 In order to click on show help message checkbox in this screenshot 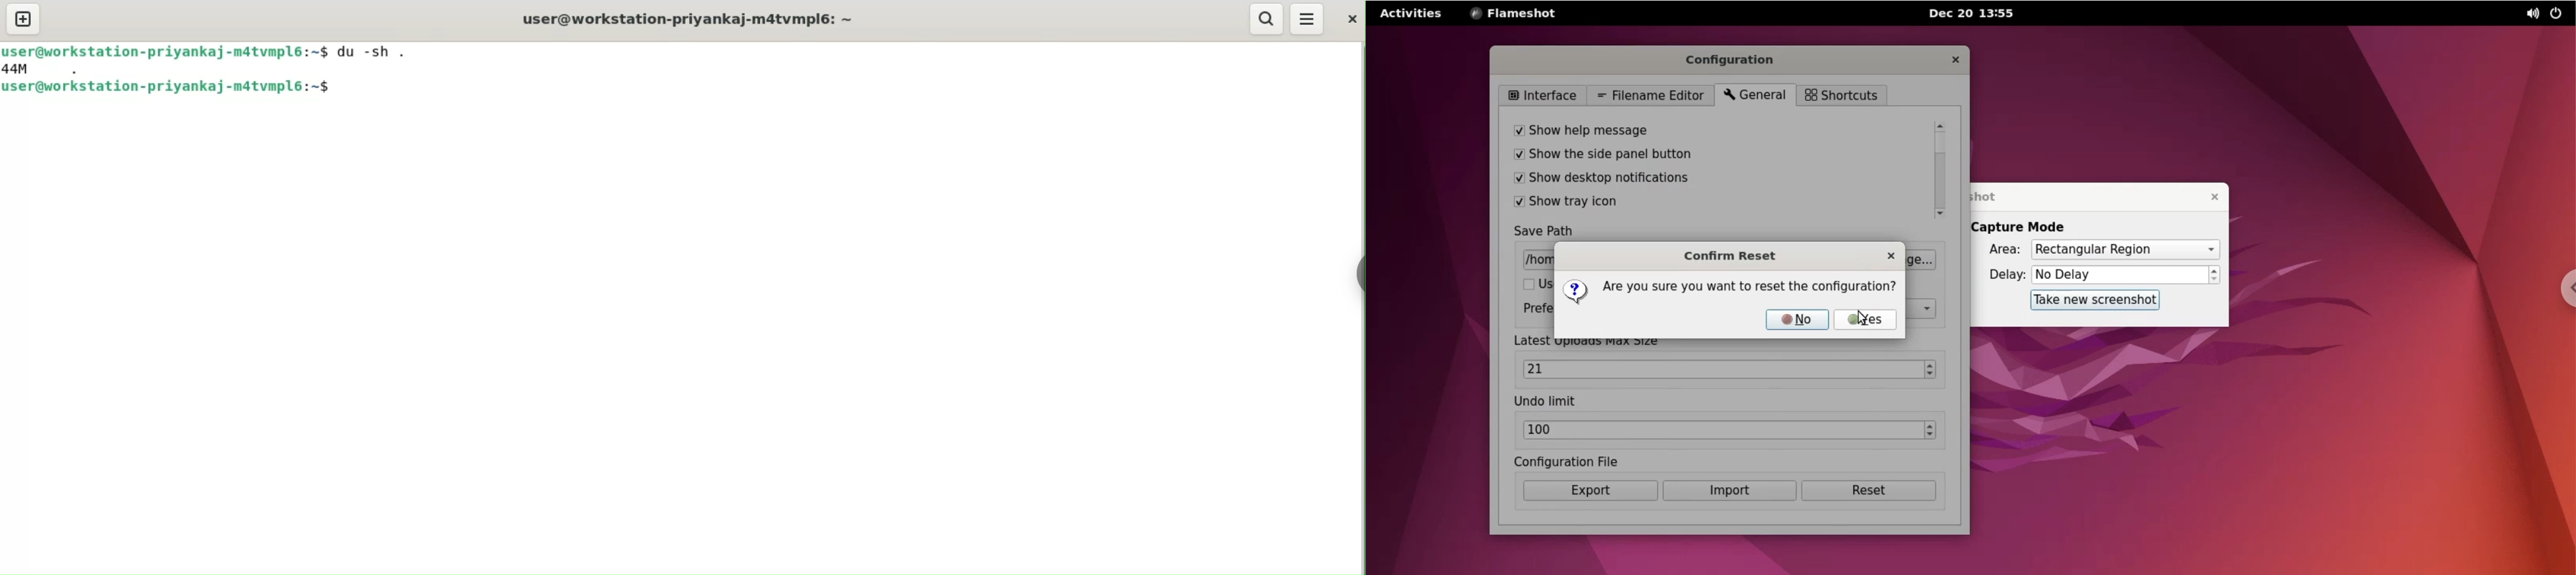, I will do `click(1713, 131)`.